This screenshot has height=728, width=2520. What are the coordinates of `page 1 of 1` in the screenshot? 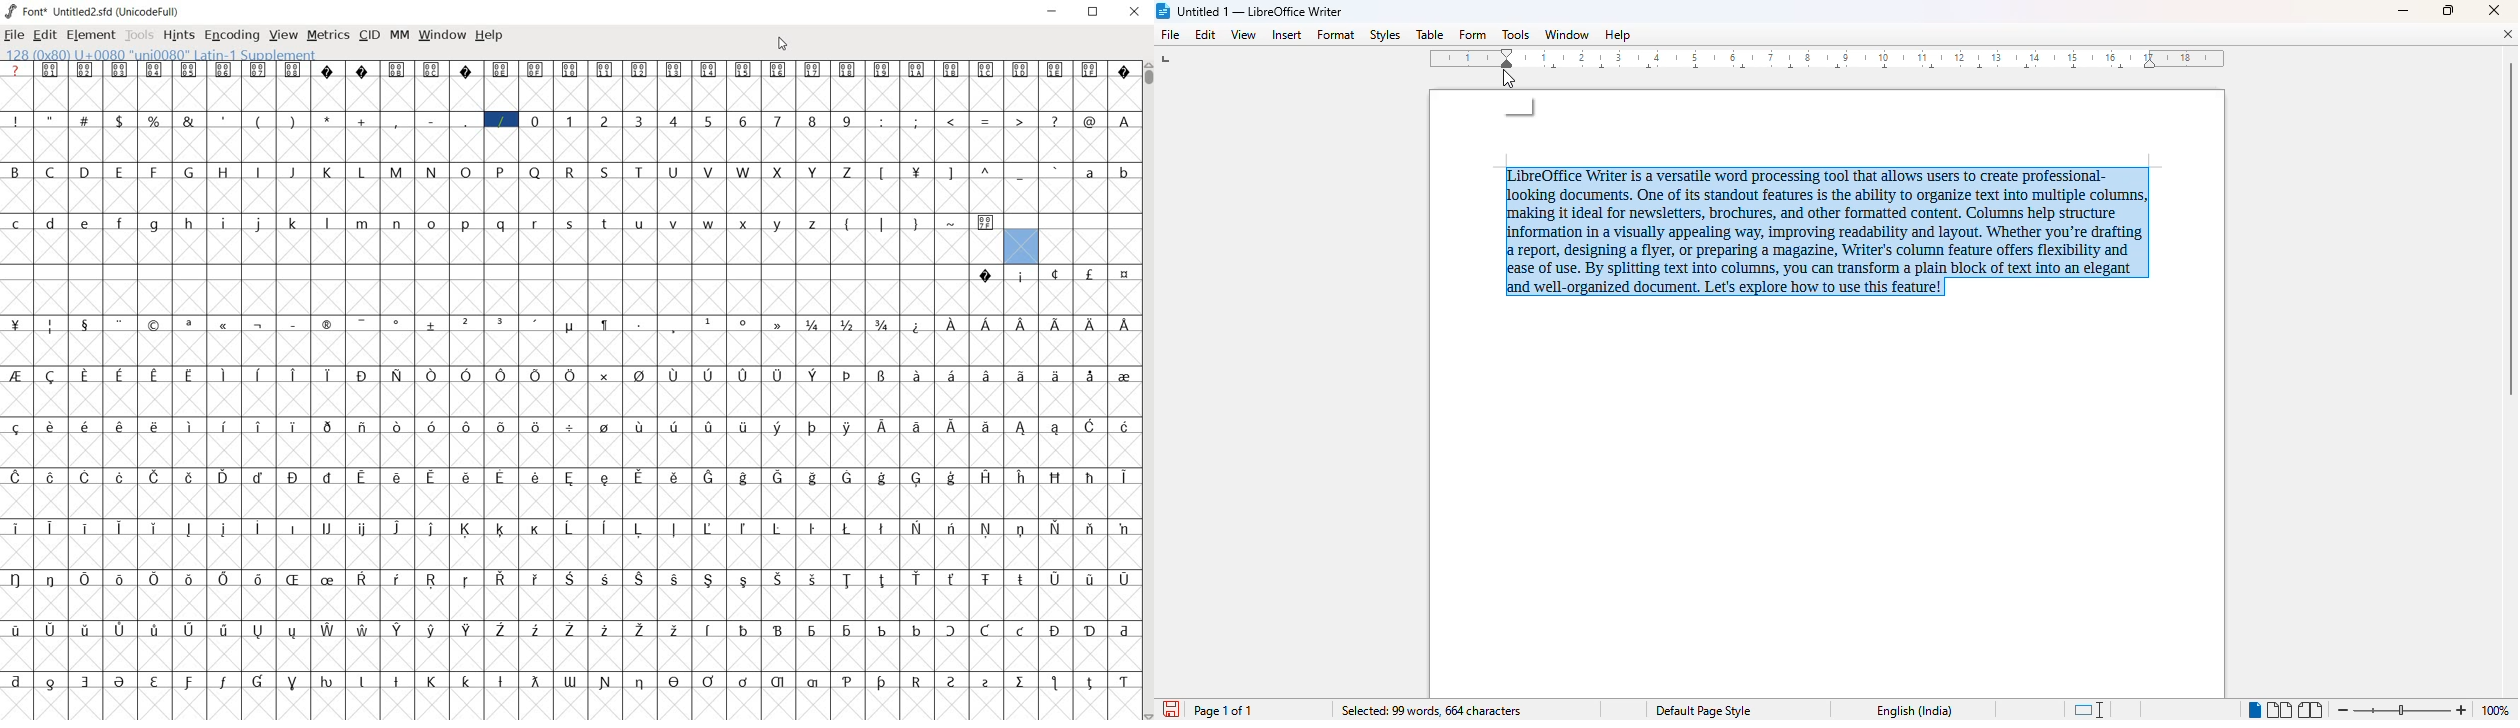 It's located at (1226, 711).